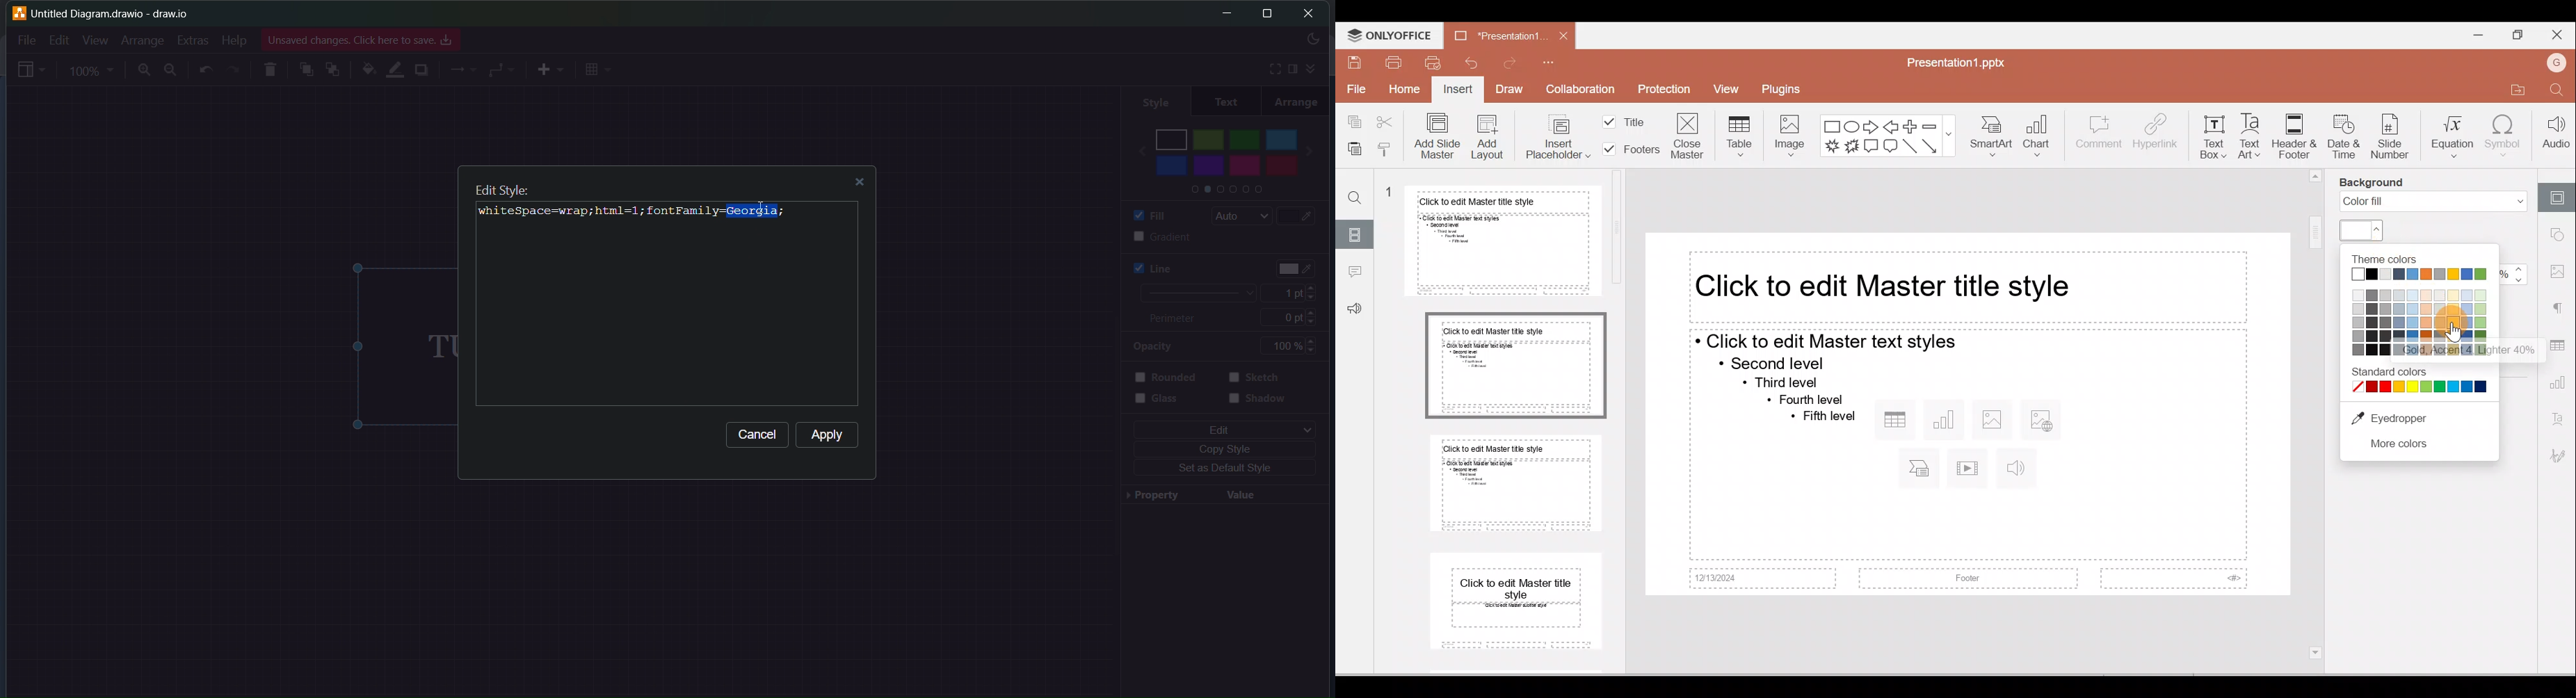 The image size is (2576, 700). I want to click on Apply, so click(830, 436).